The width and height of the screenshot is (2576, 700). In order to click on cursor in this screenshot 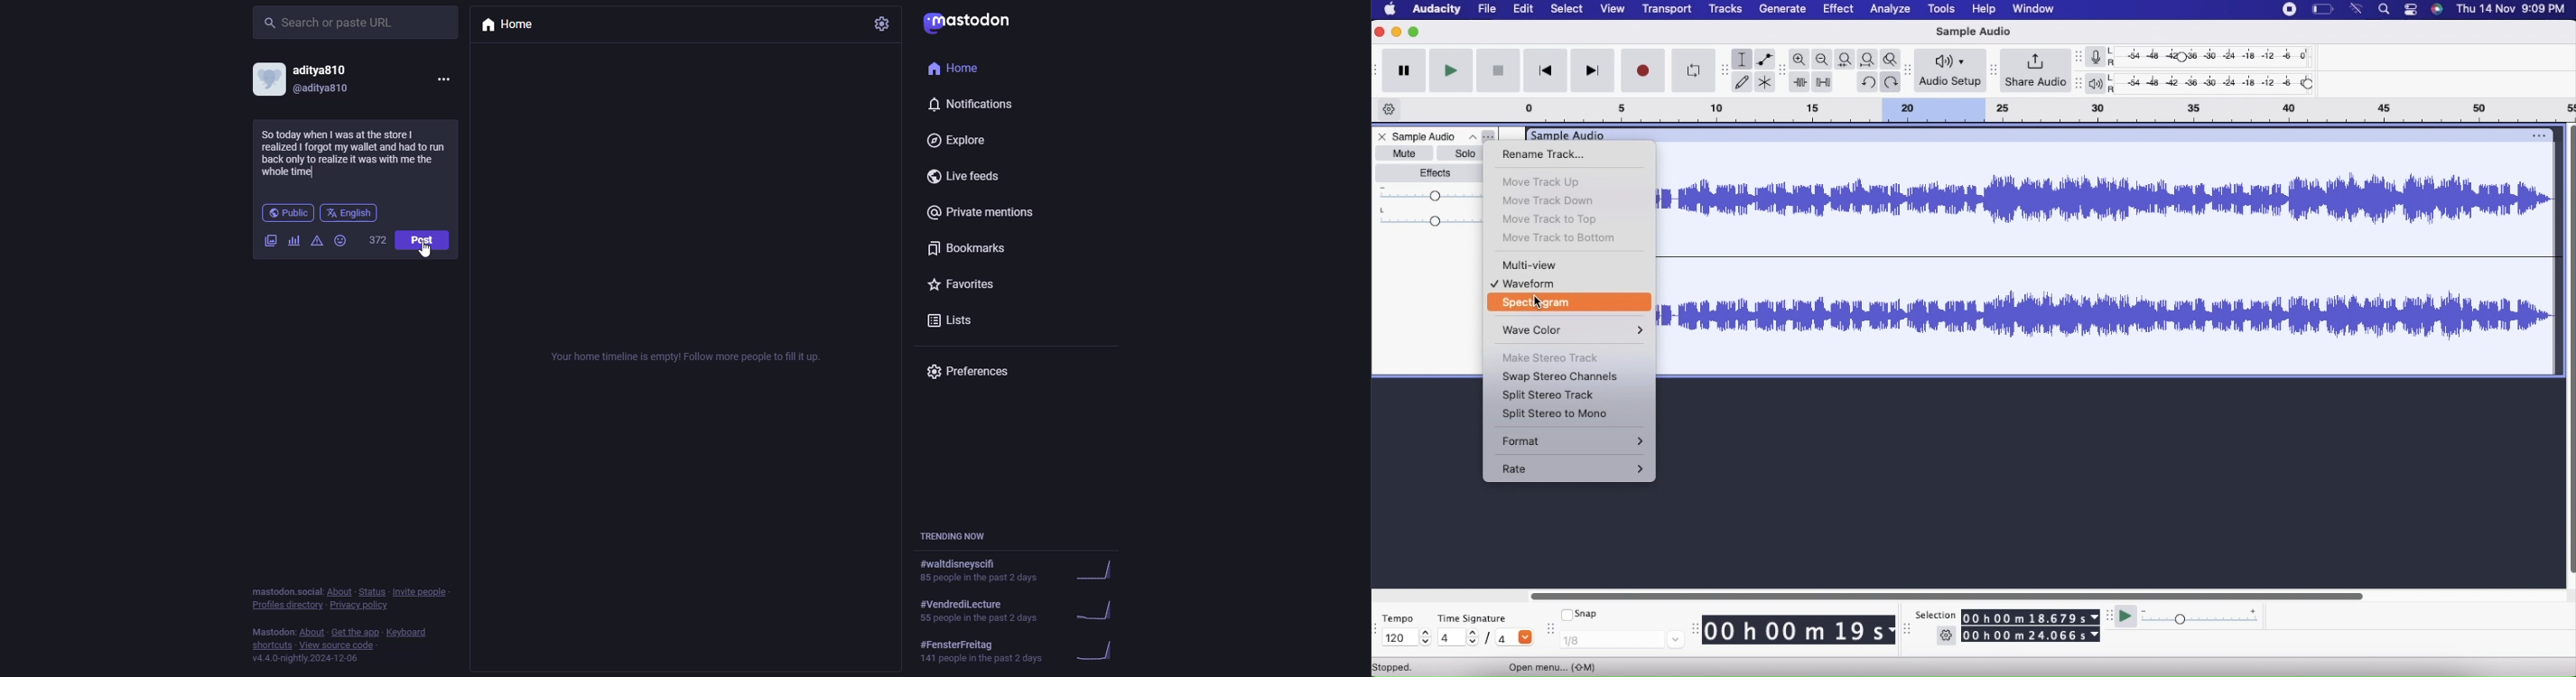, I will do `click(1538, 301)`.